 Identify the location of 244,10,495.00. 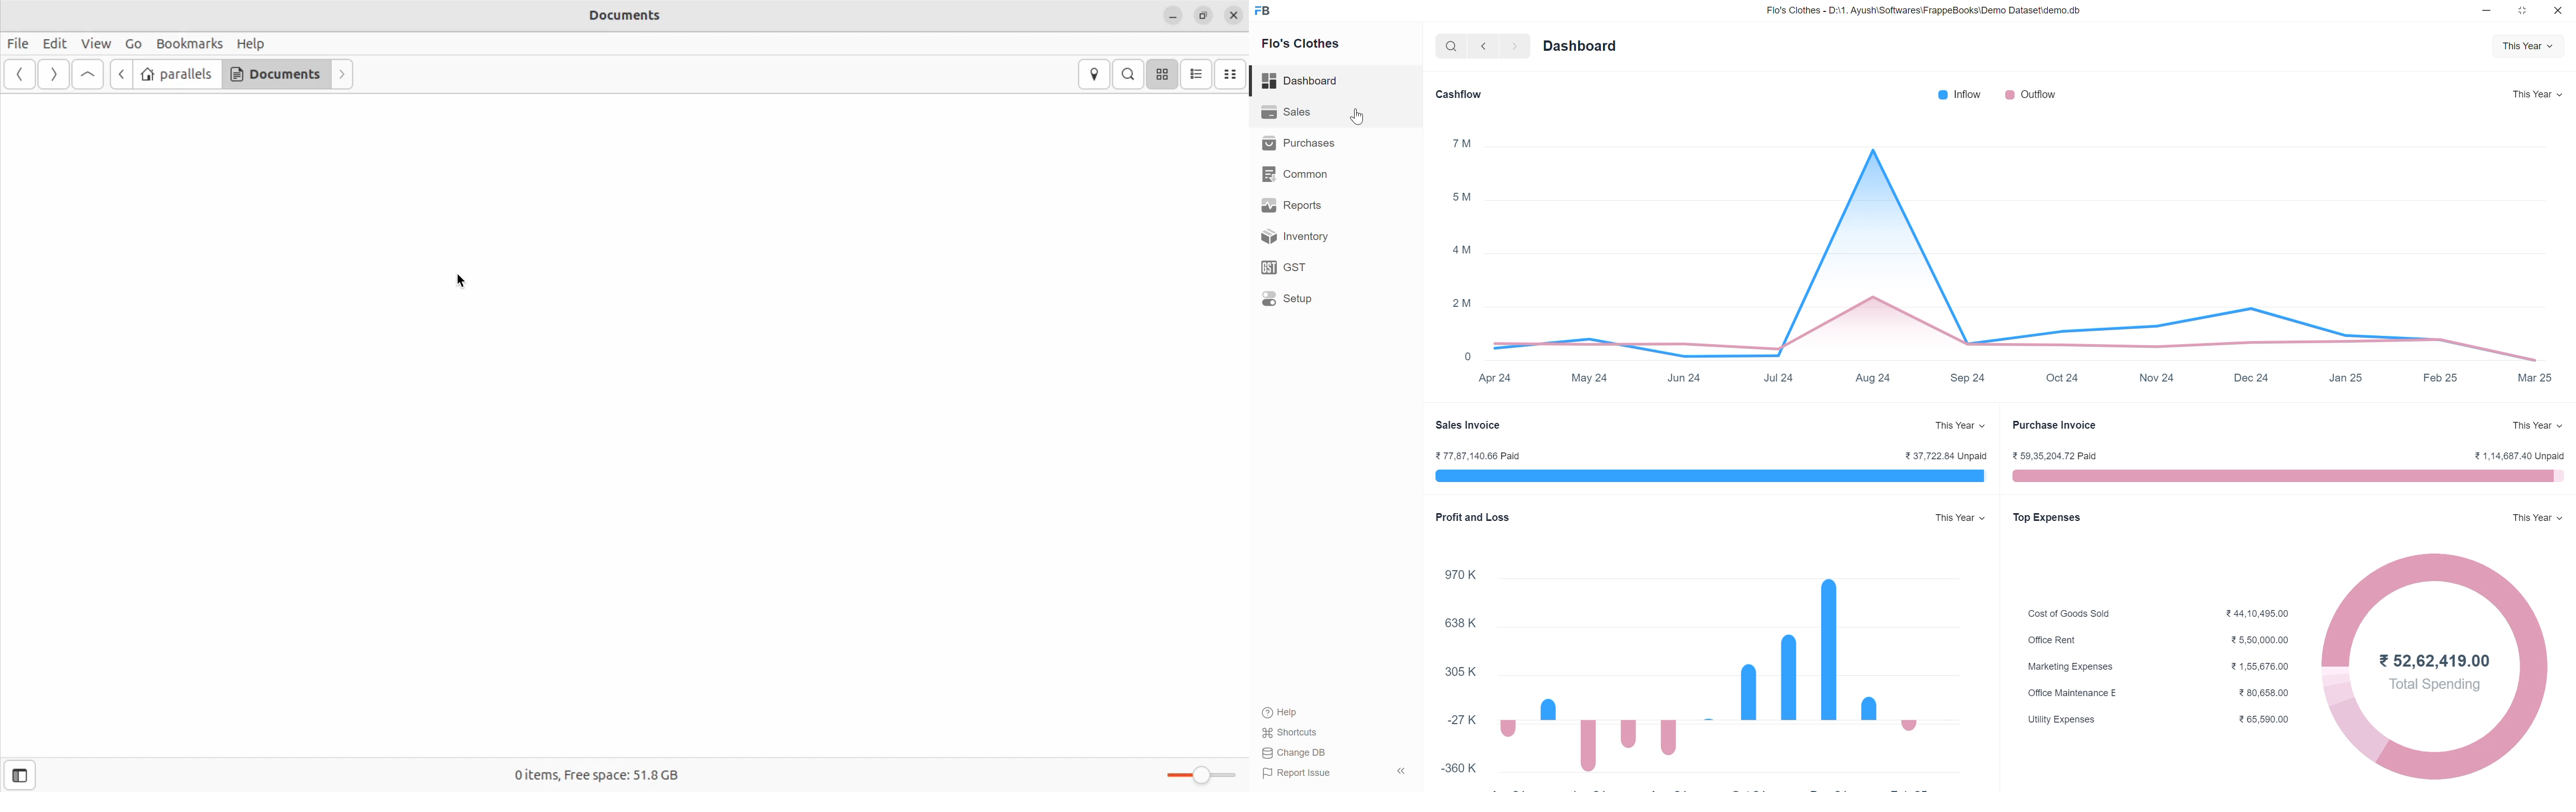
(2255, 612).